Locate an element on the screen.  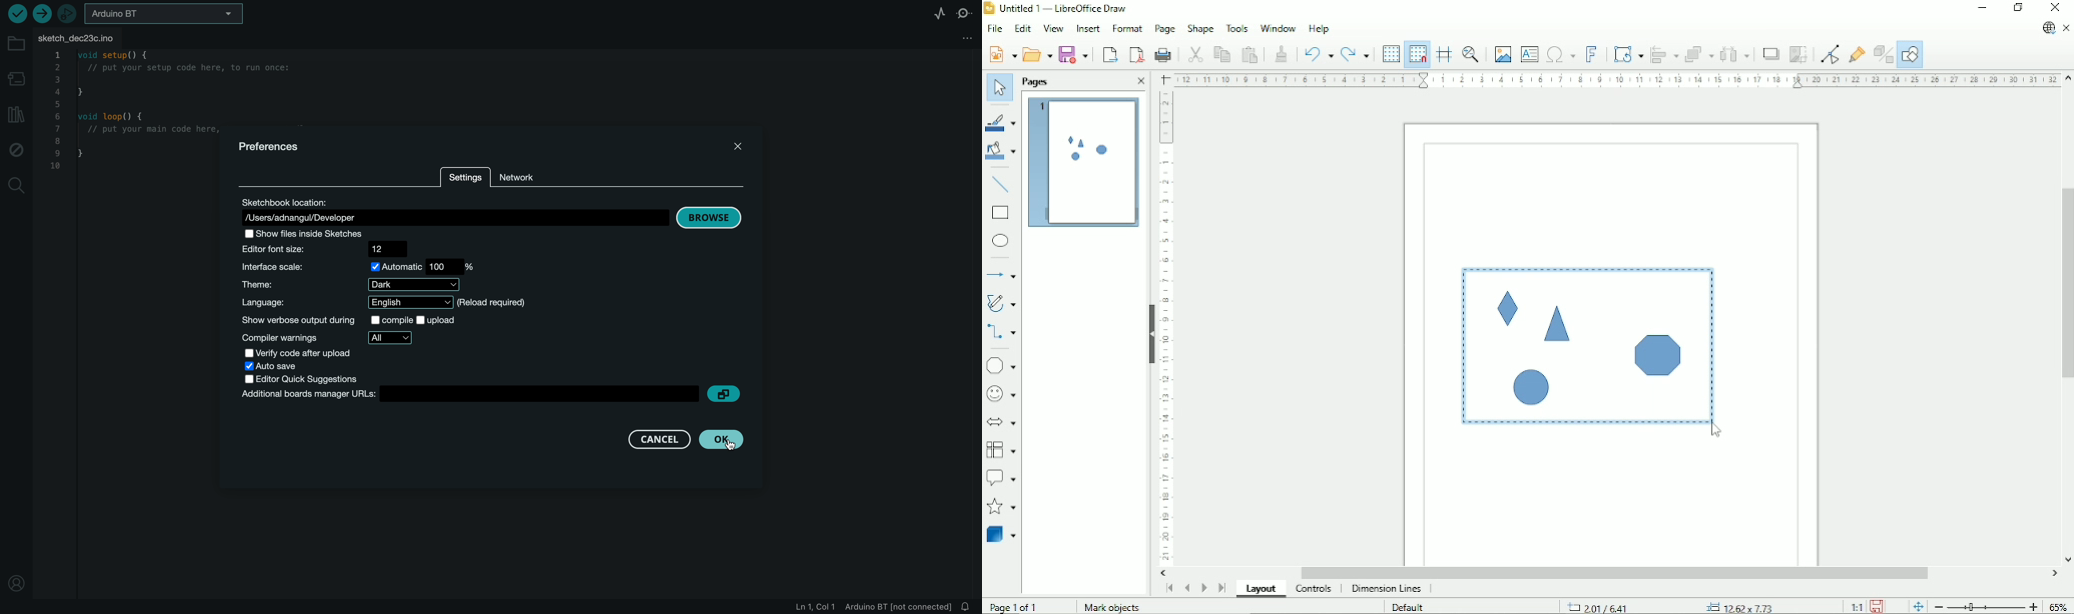
Scroll to next page is located at coordinates (1204, 586).